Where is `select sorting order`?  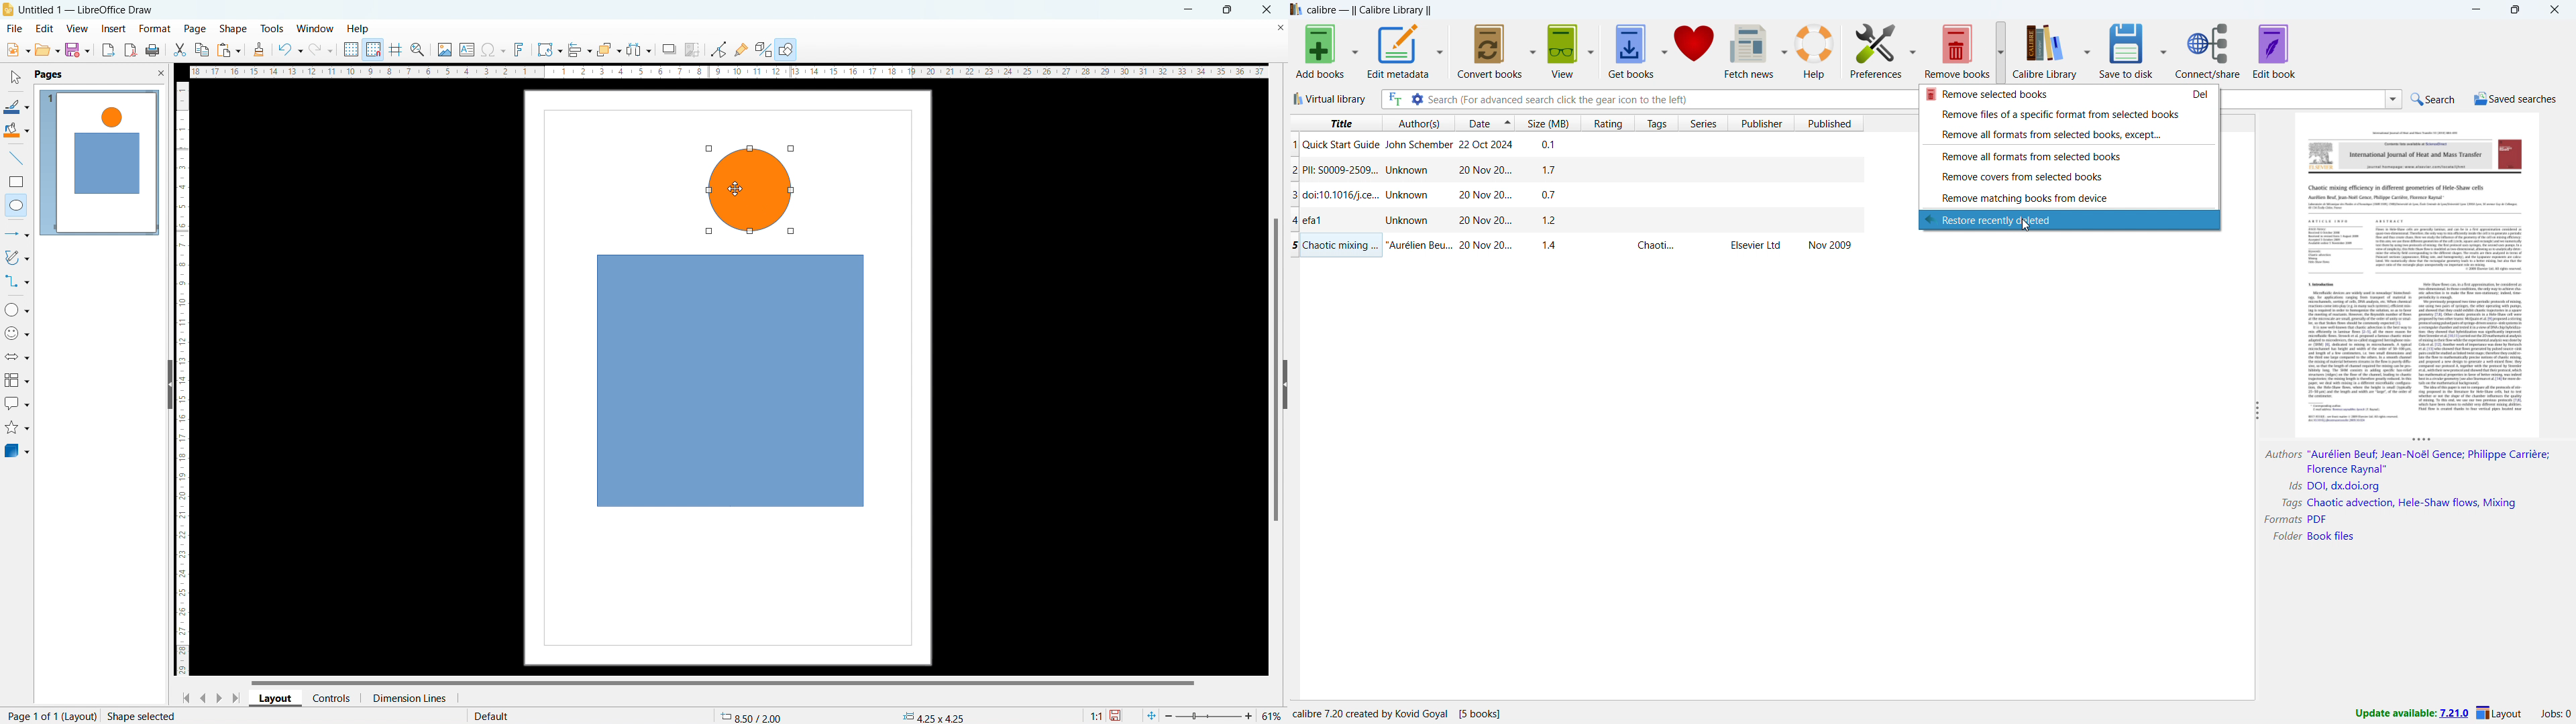
select sorting order is located at coordinates (1507, 123).